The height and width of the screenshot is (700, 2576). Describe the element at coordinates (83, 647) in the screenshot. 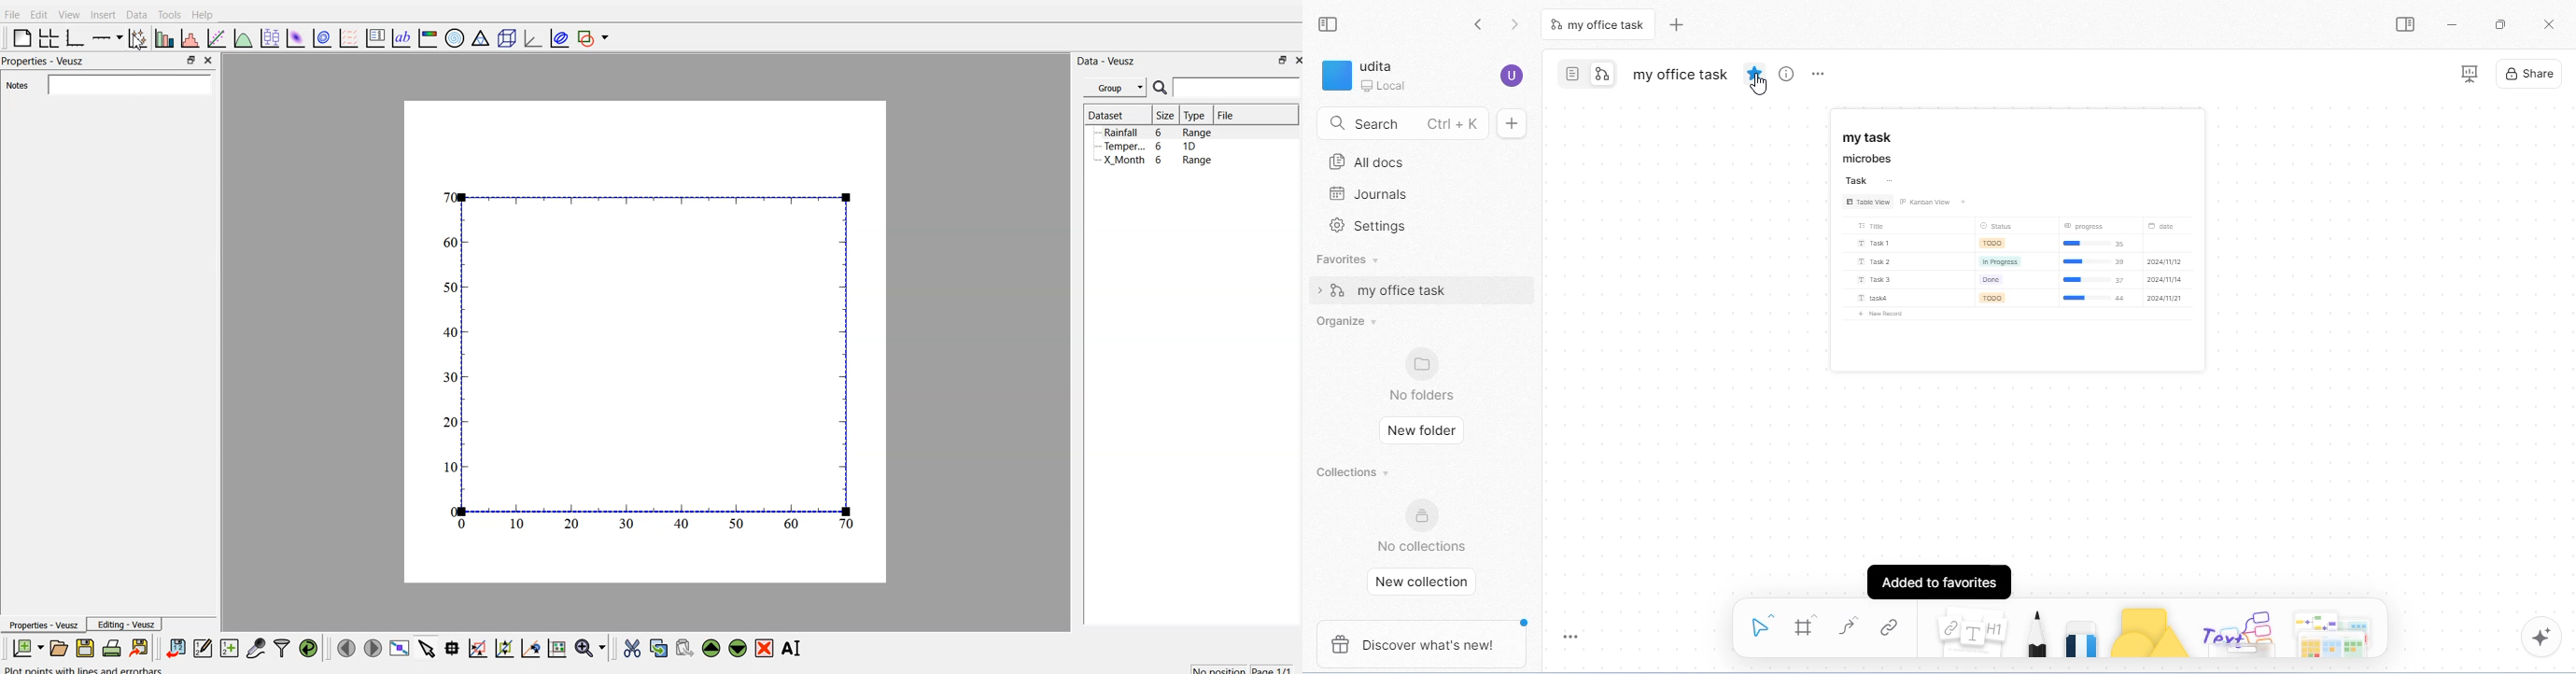

I see `save a document` at that location.